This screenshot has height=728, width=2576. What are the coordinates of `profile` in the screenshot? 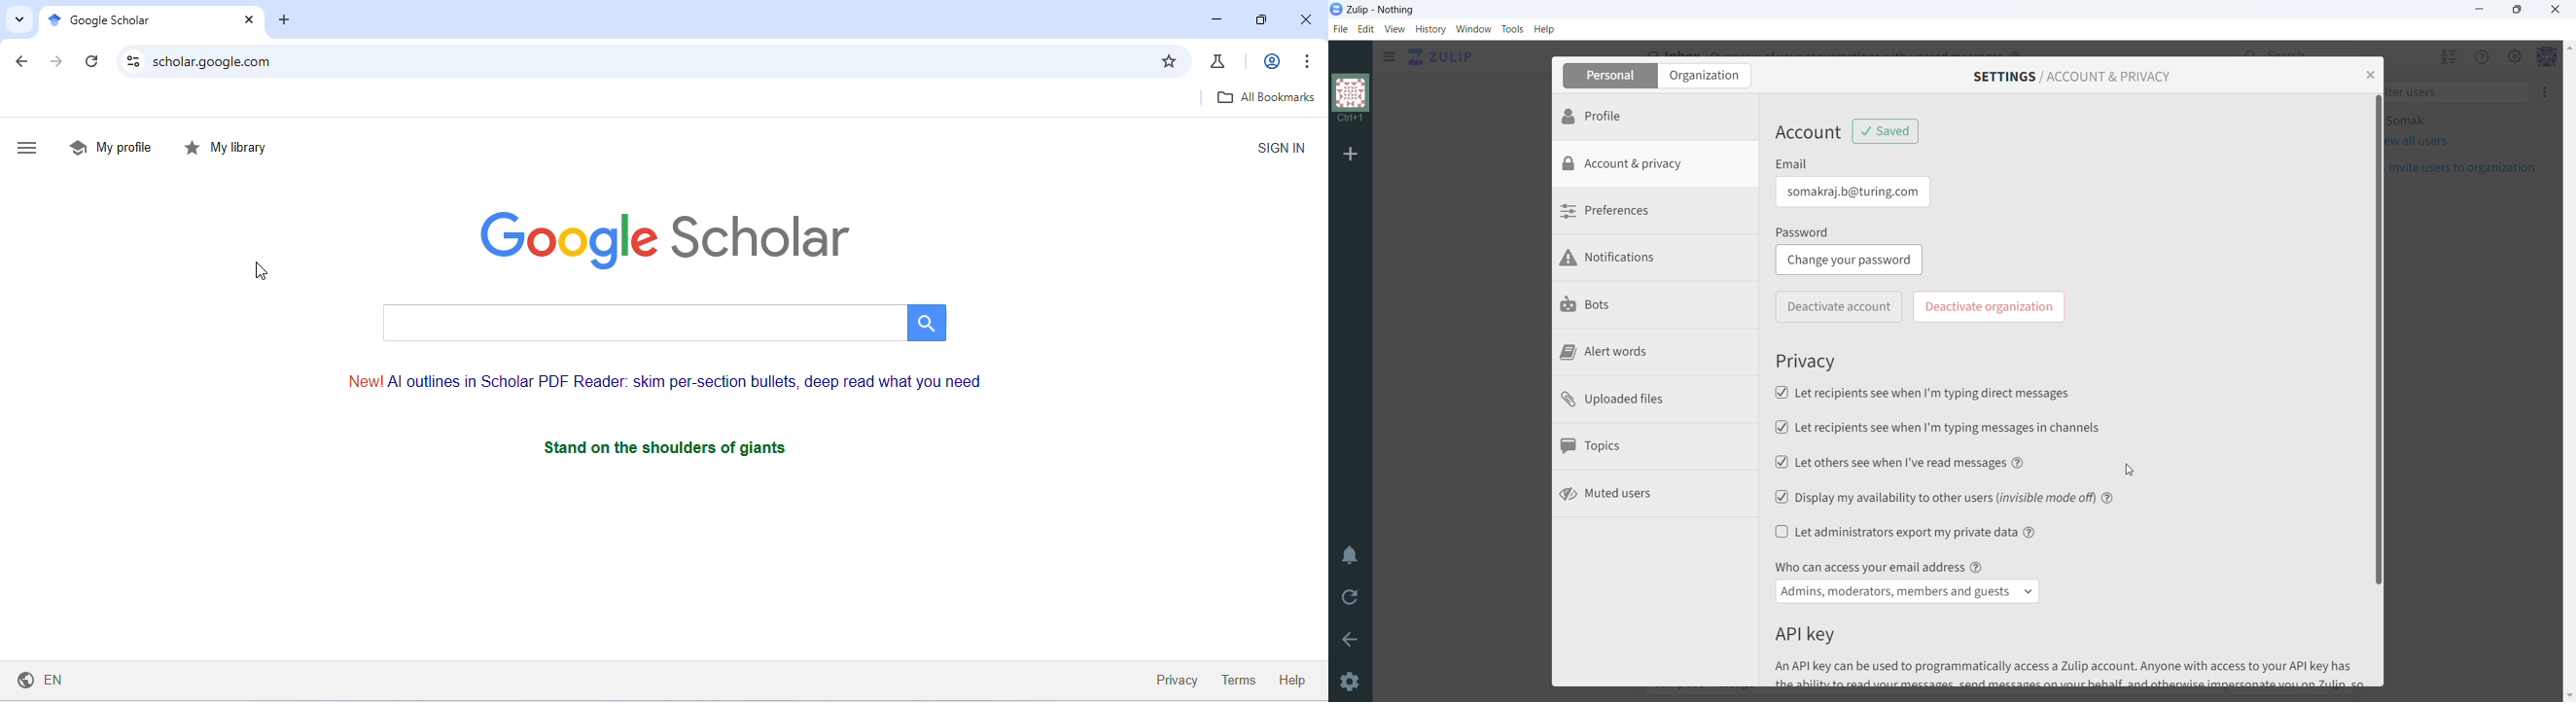 It's located at (1654, 115).